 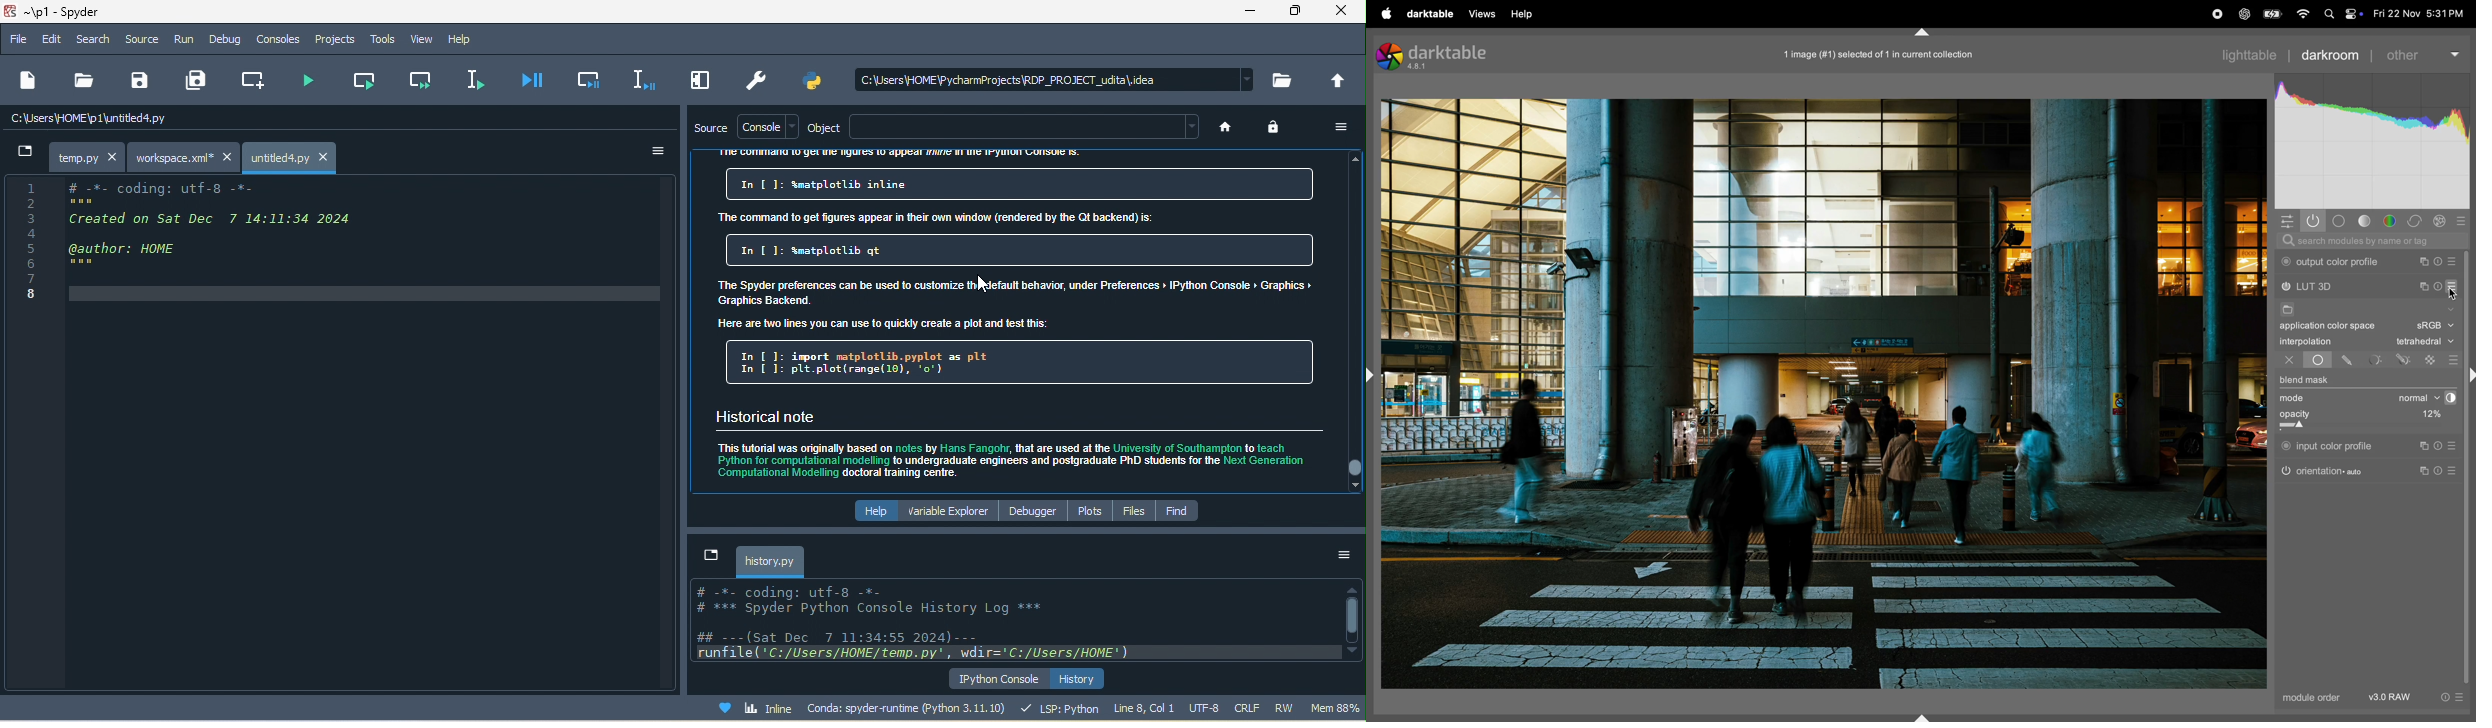 I want to click on object, so click(x=820, y=126).